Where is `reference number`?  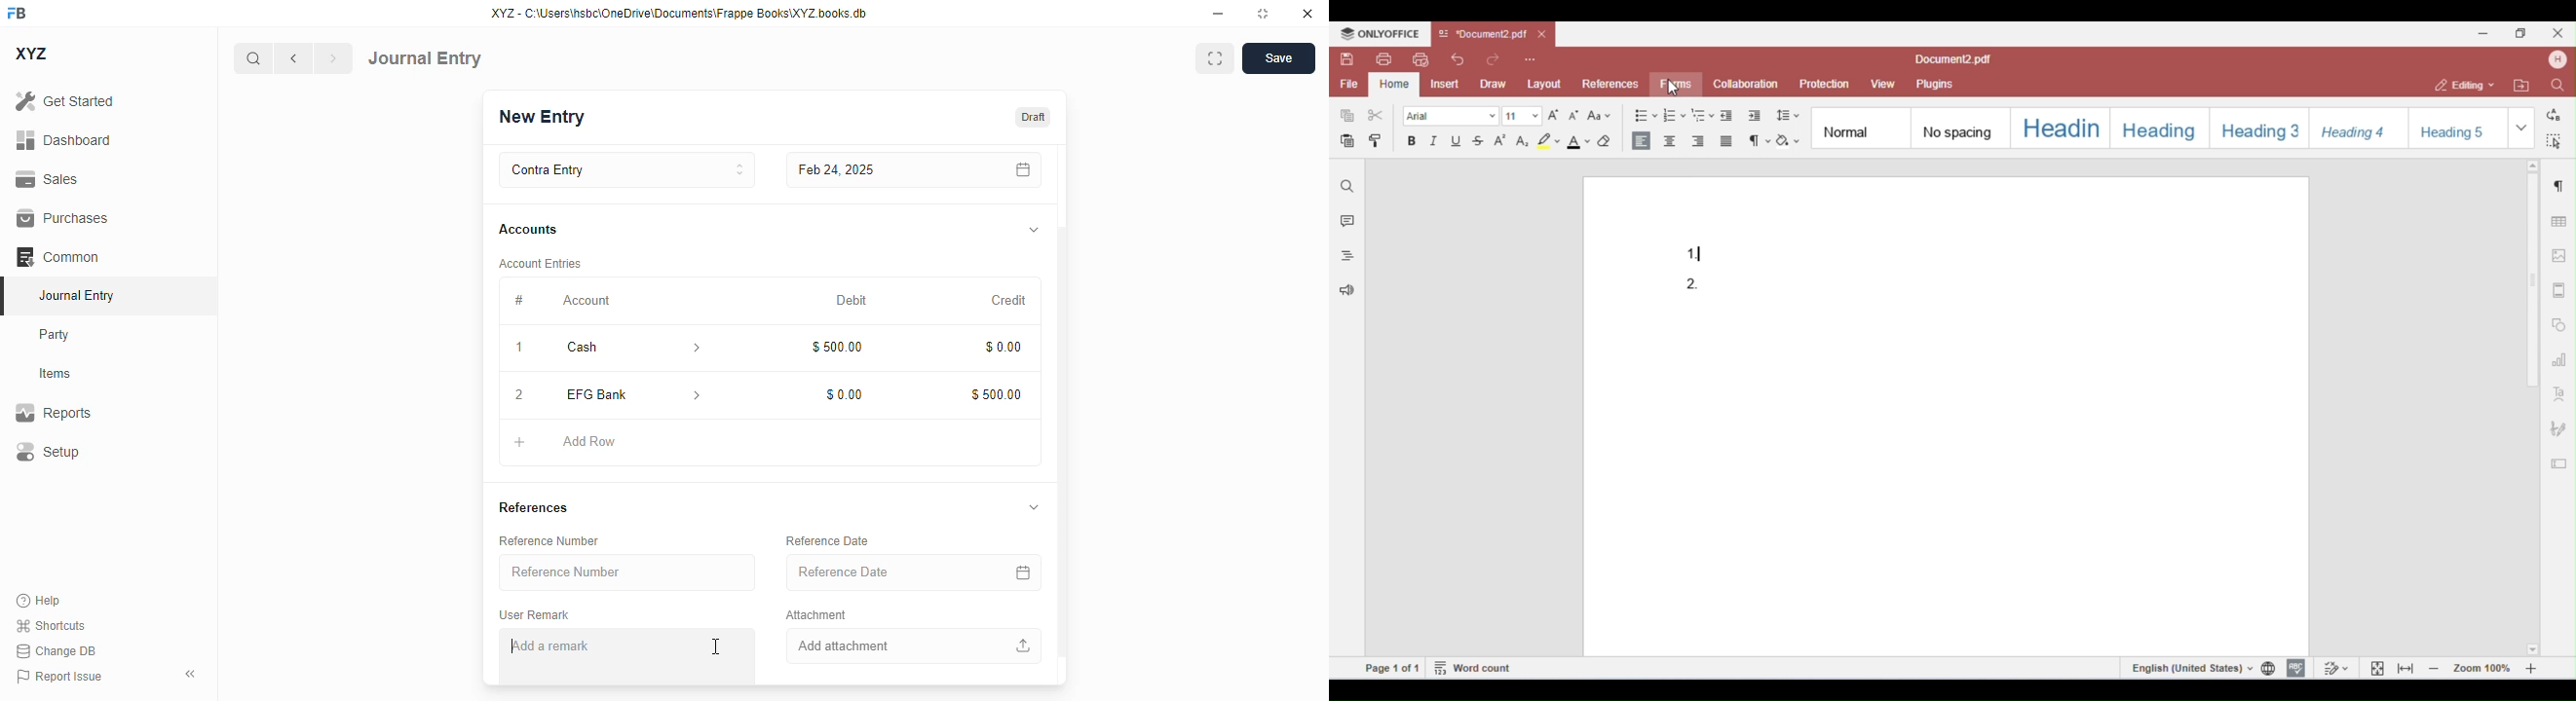
reference number is located at coordinates (628, 572).